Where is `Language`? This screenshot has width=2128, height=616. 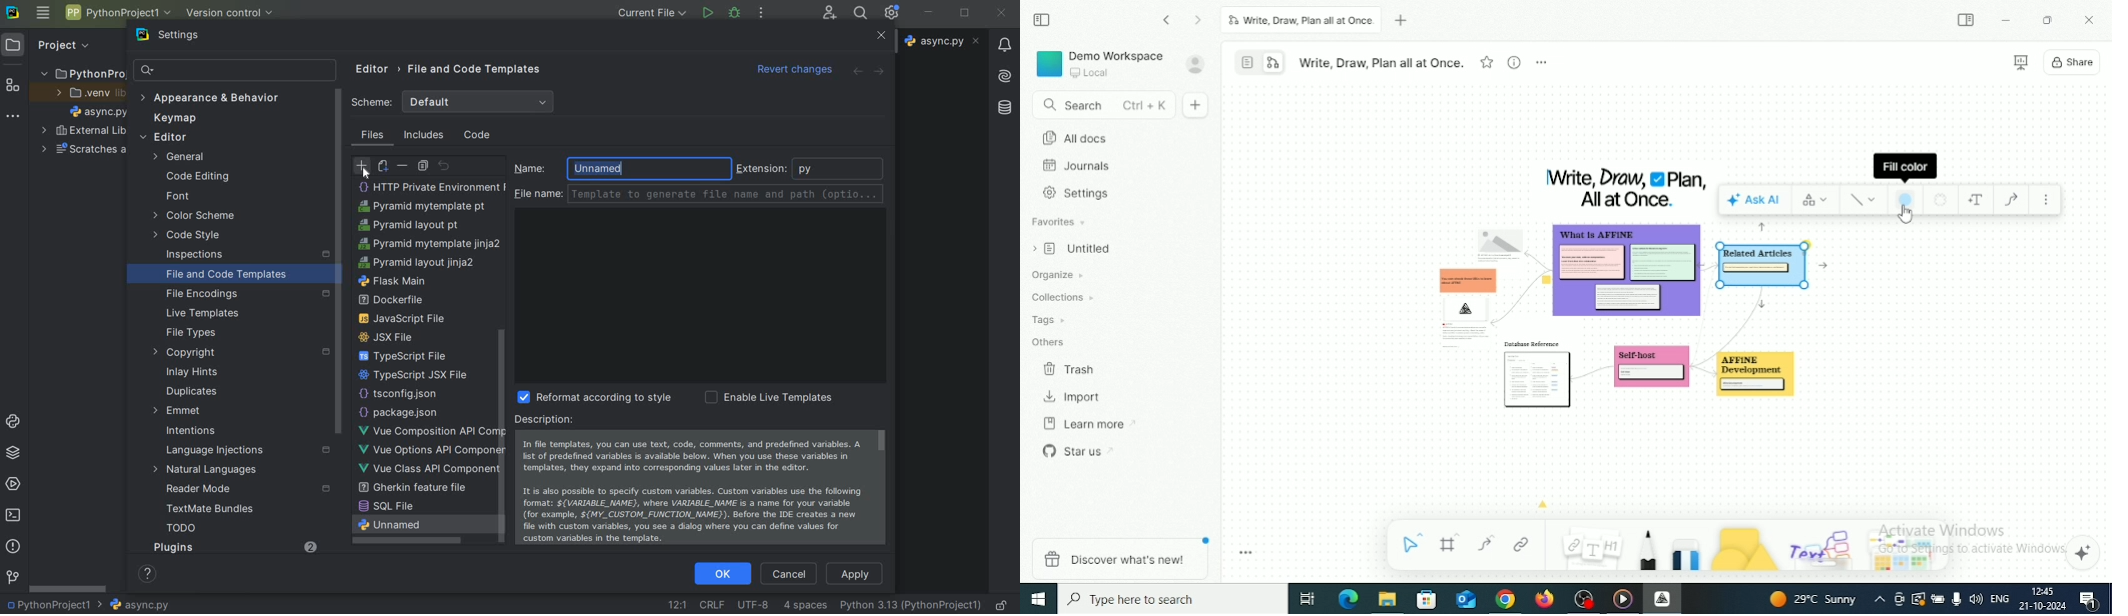
Language is located at coordinates (1999, 600).